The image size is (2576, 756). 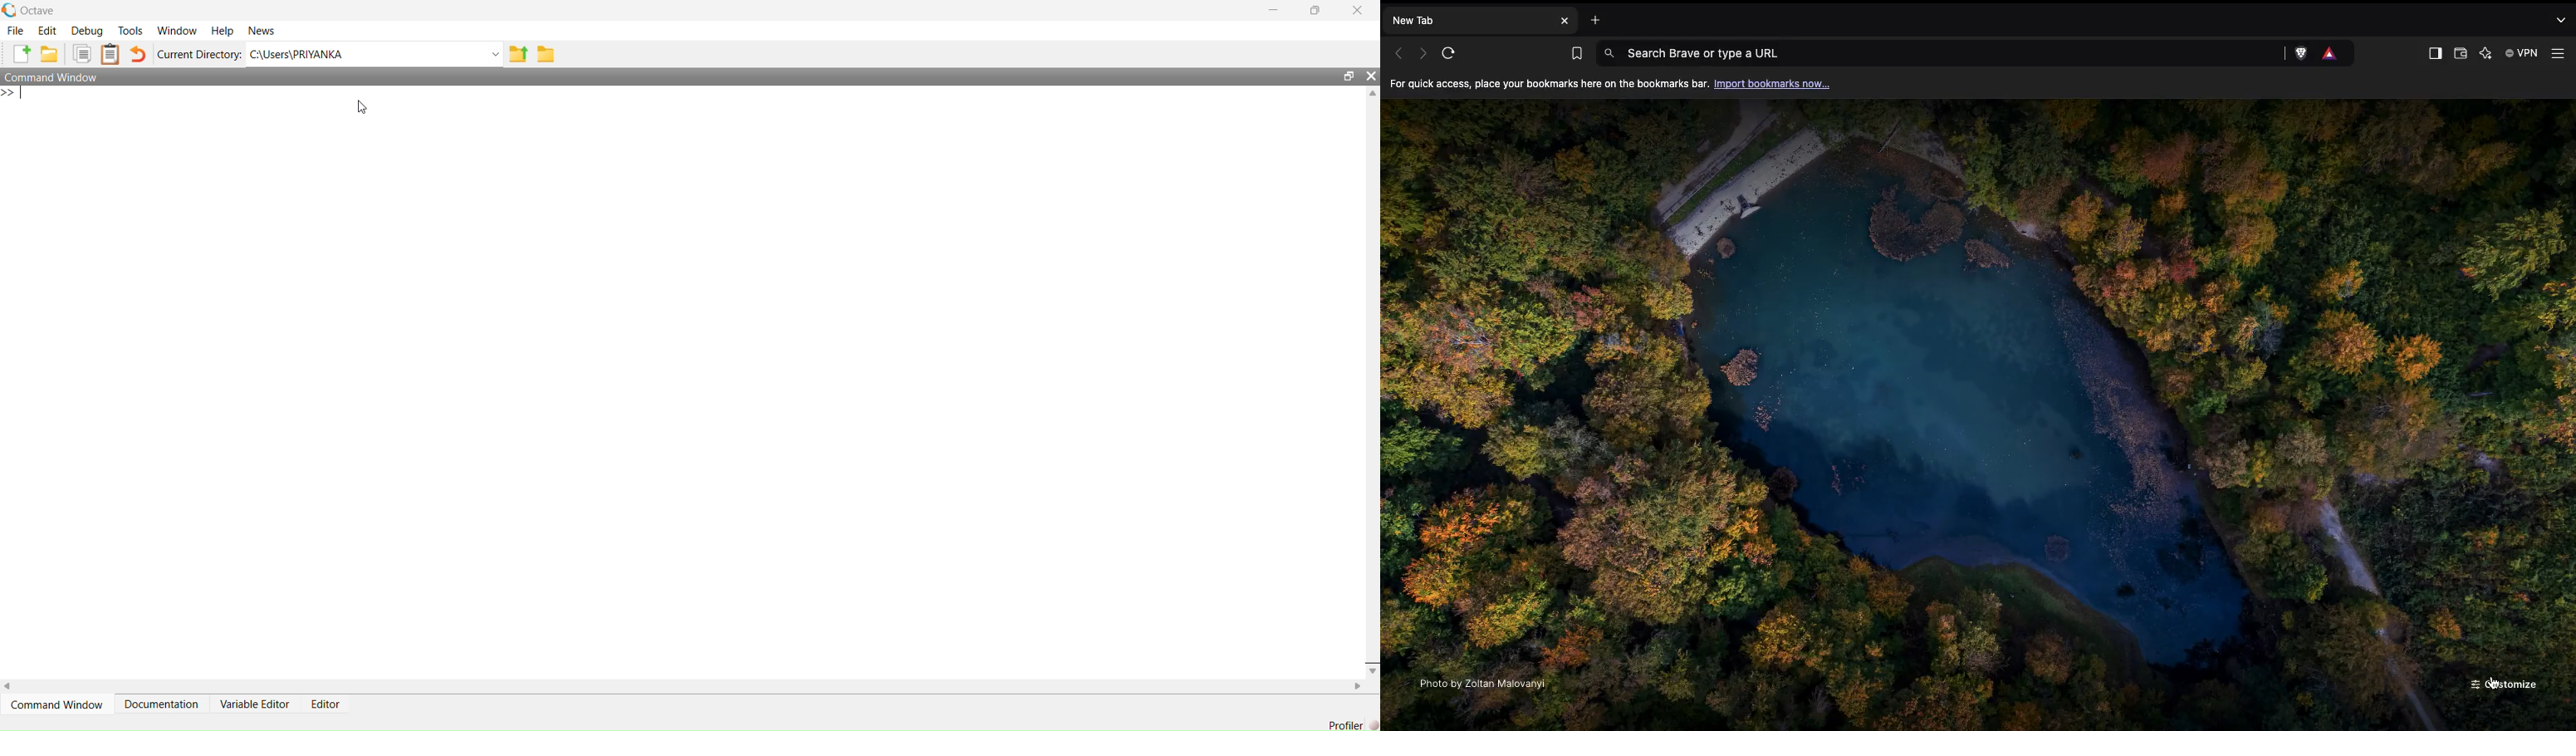 I want to click on Brave VPN, so click(x=2520, y=54).